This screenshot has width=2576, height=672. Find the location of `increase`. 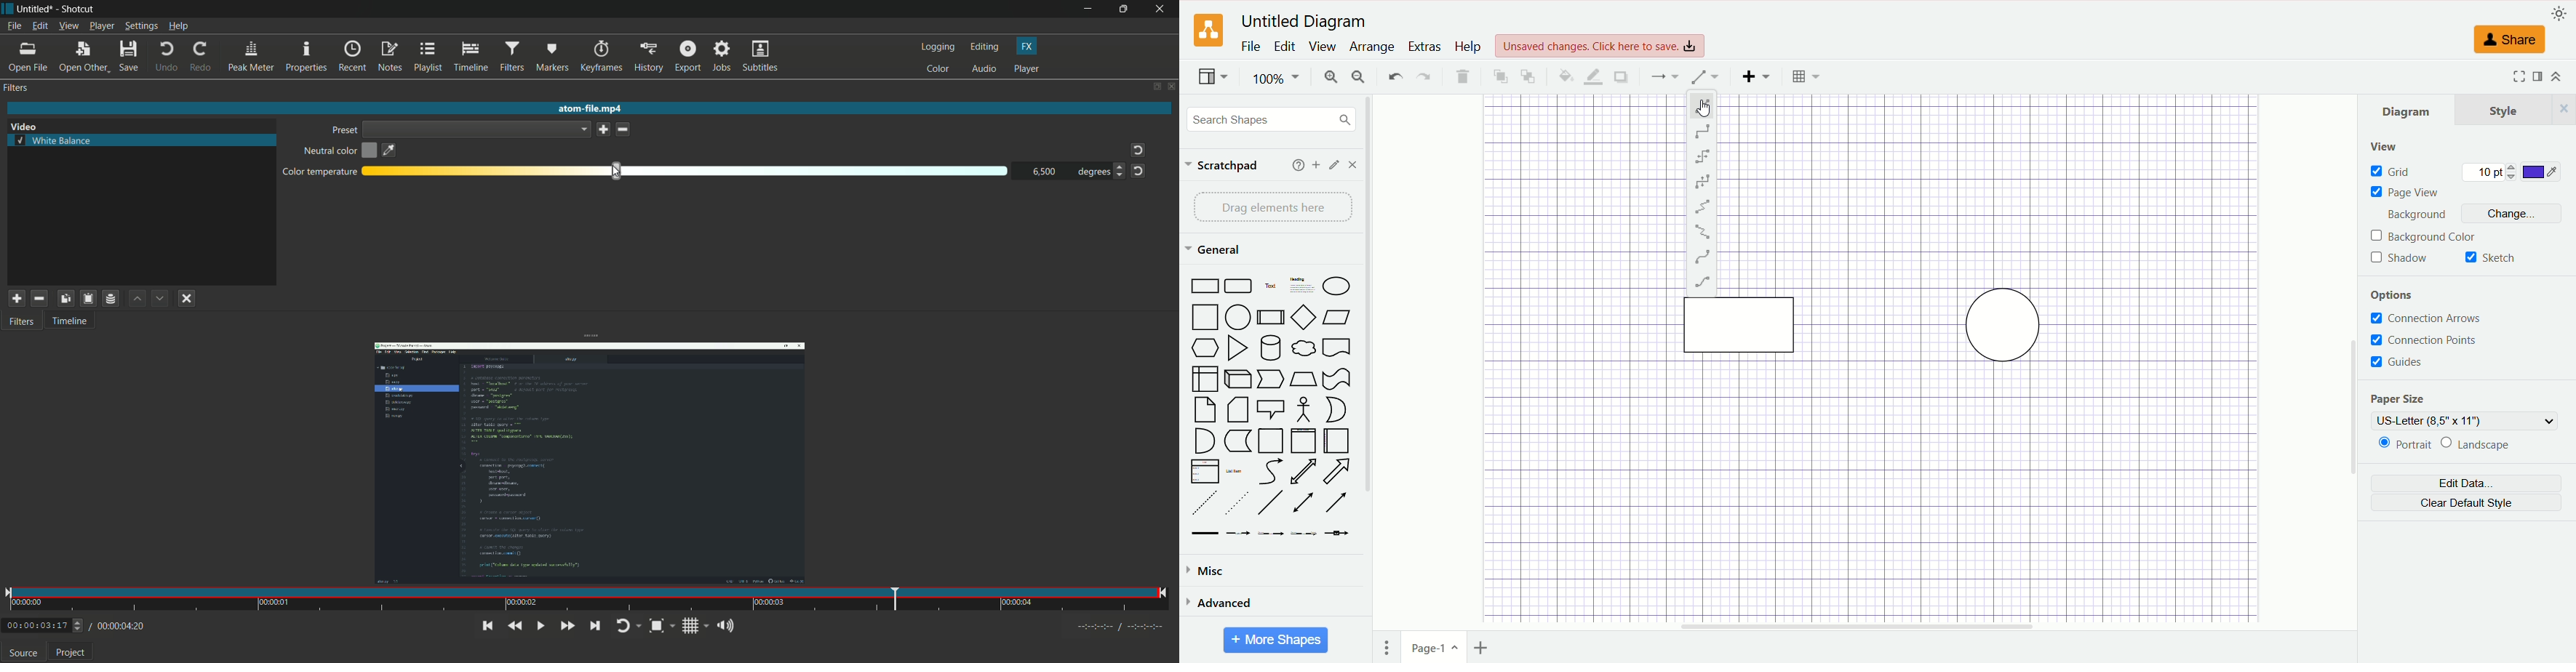

increase is located at coordinates (1118, 167).